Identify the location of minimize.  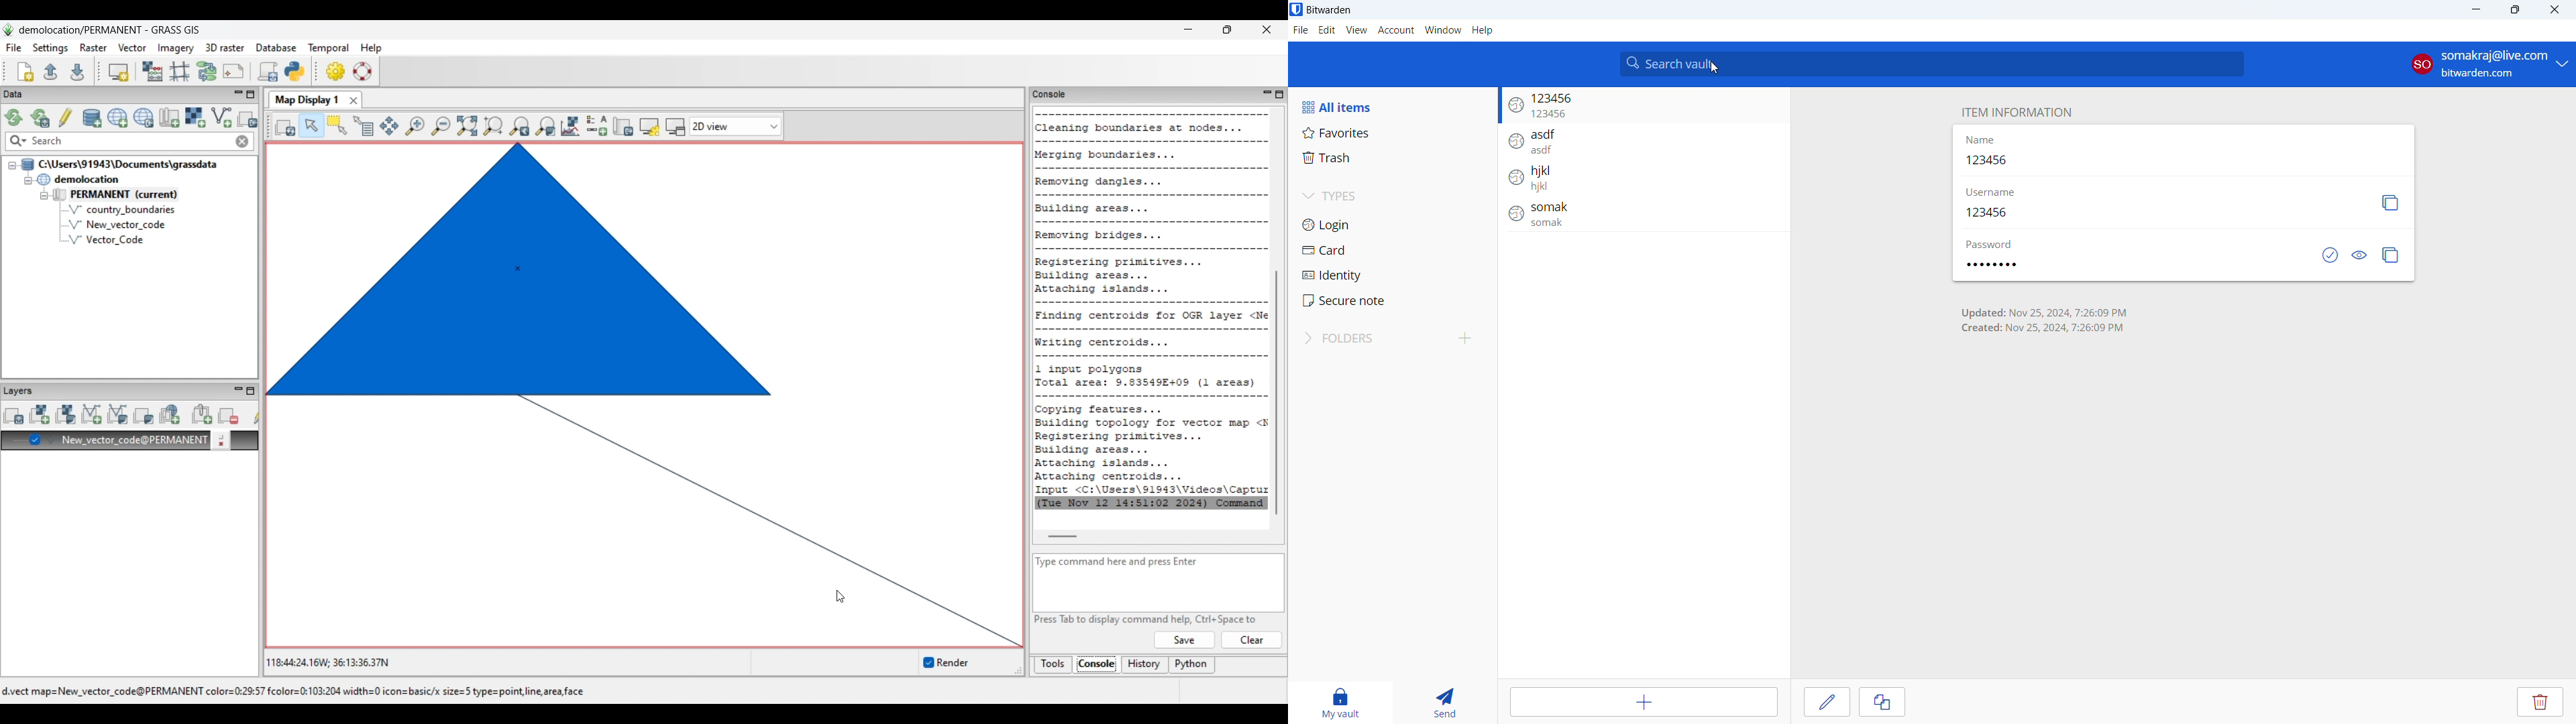
(2475, 10).